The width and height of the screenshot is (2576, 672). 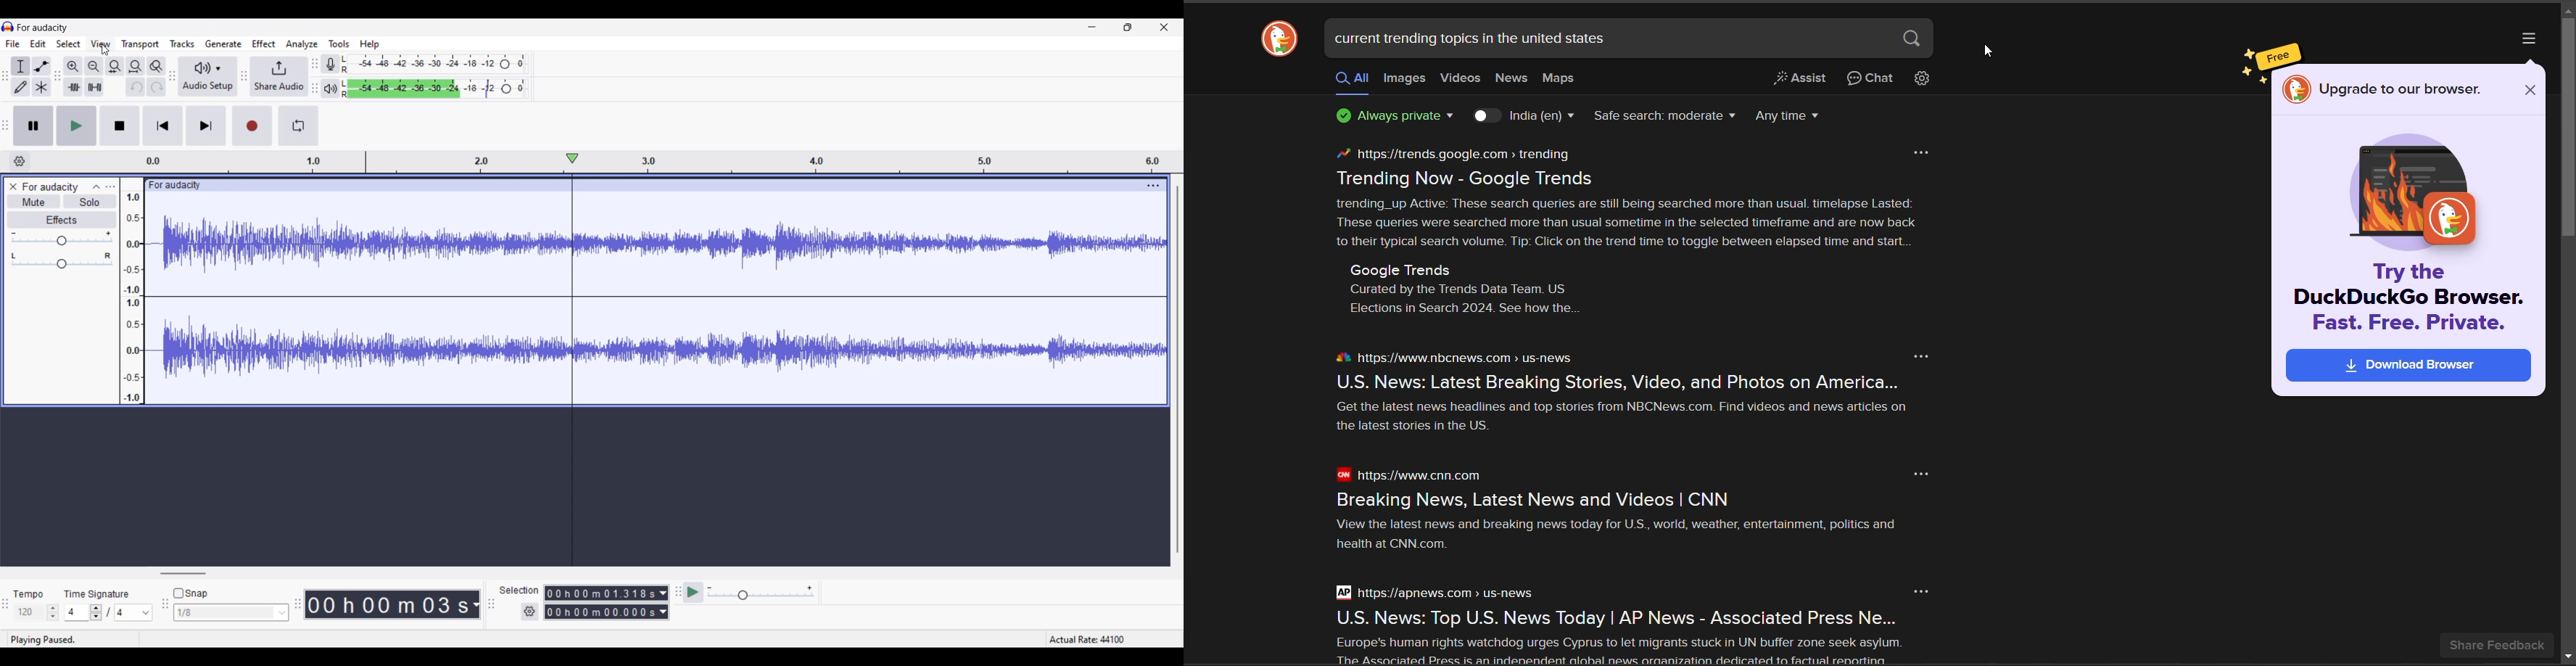 I want to click on Vertical slide bar, so click(x=1177, y=369).